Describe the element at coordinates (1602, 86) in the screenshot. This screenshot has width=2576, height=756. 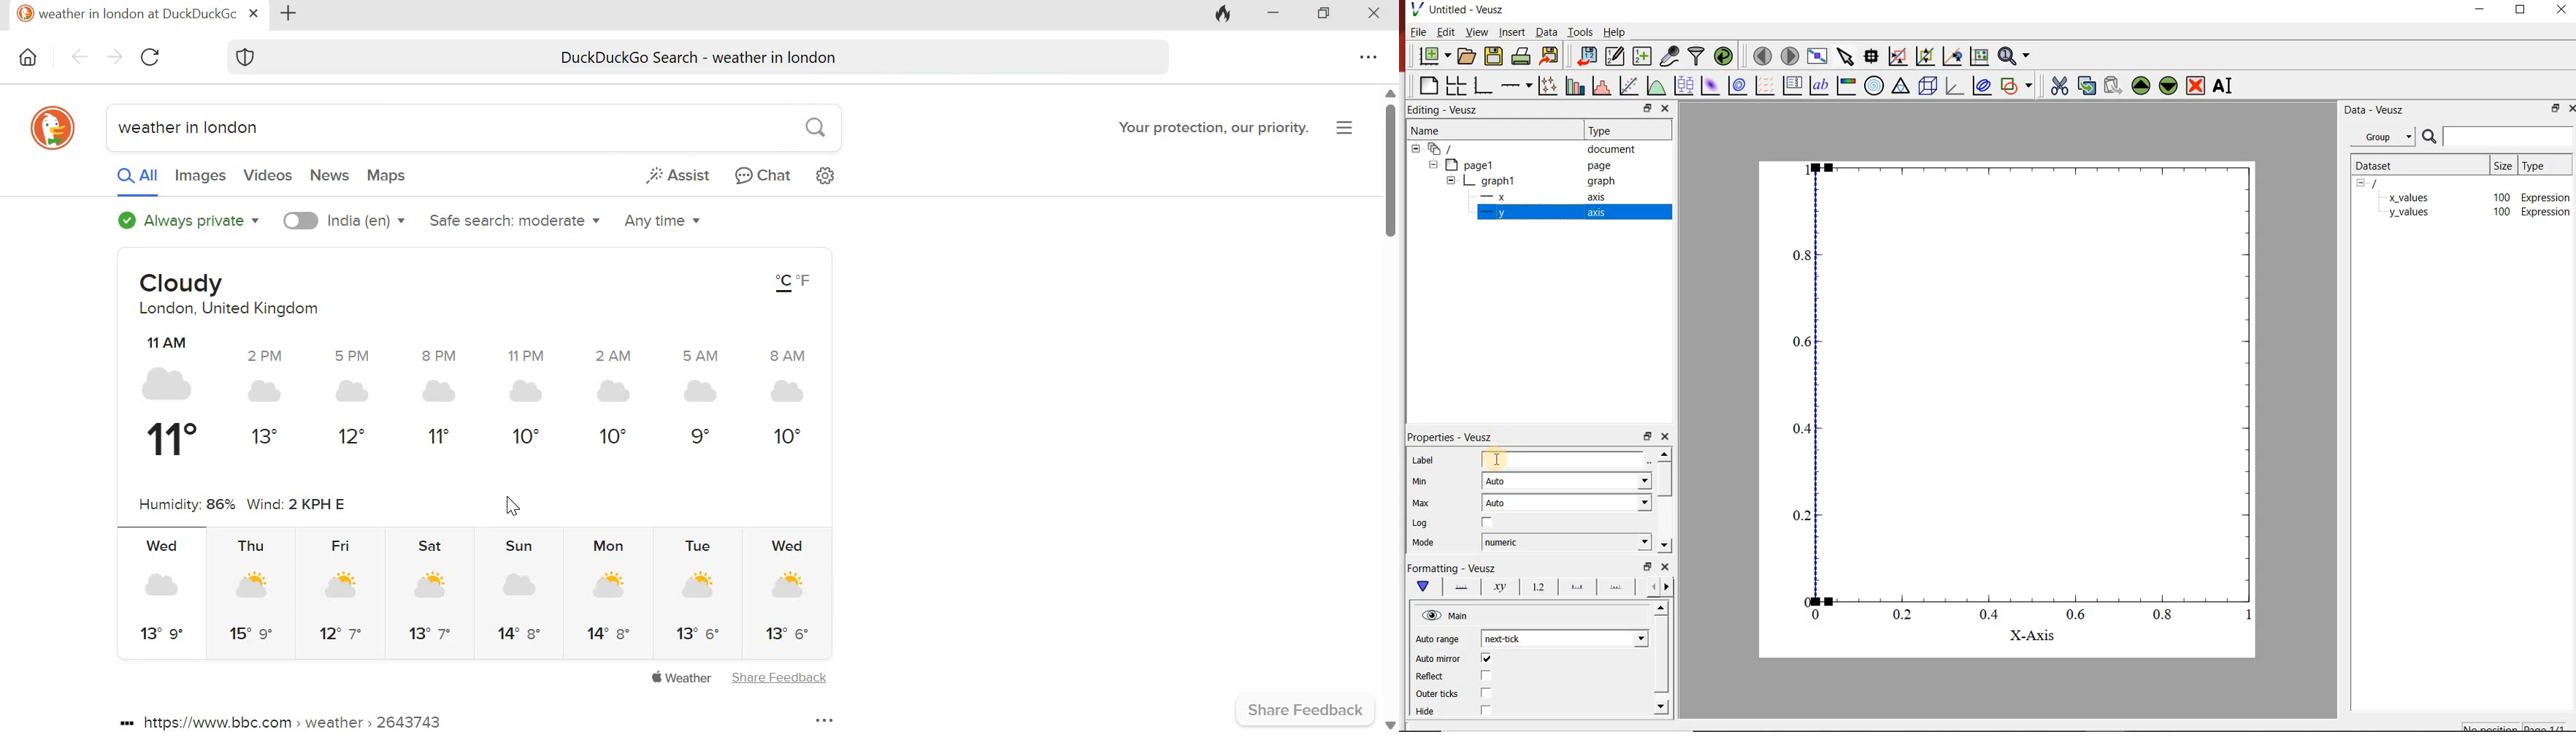
I see `histogram of a dataset` at that location.